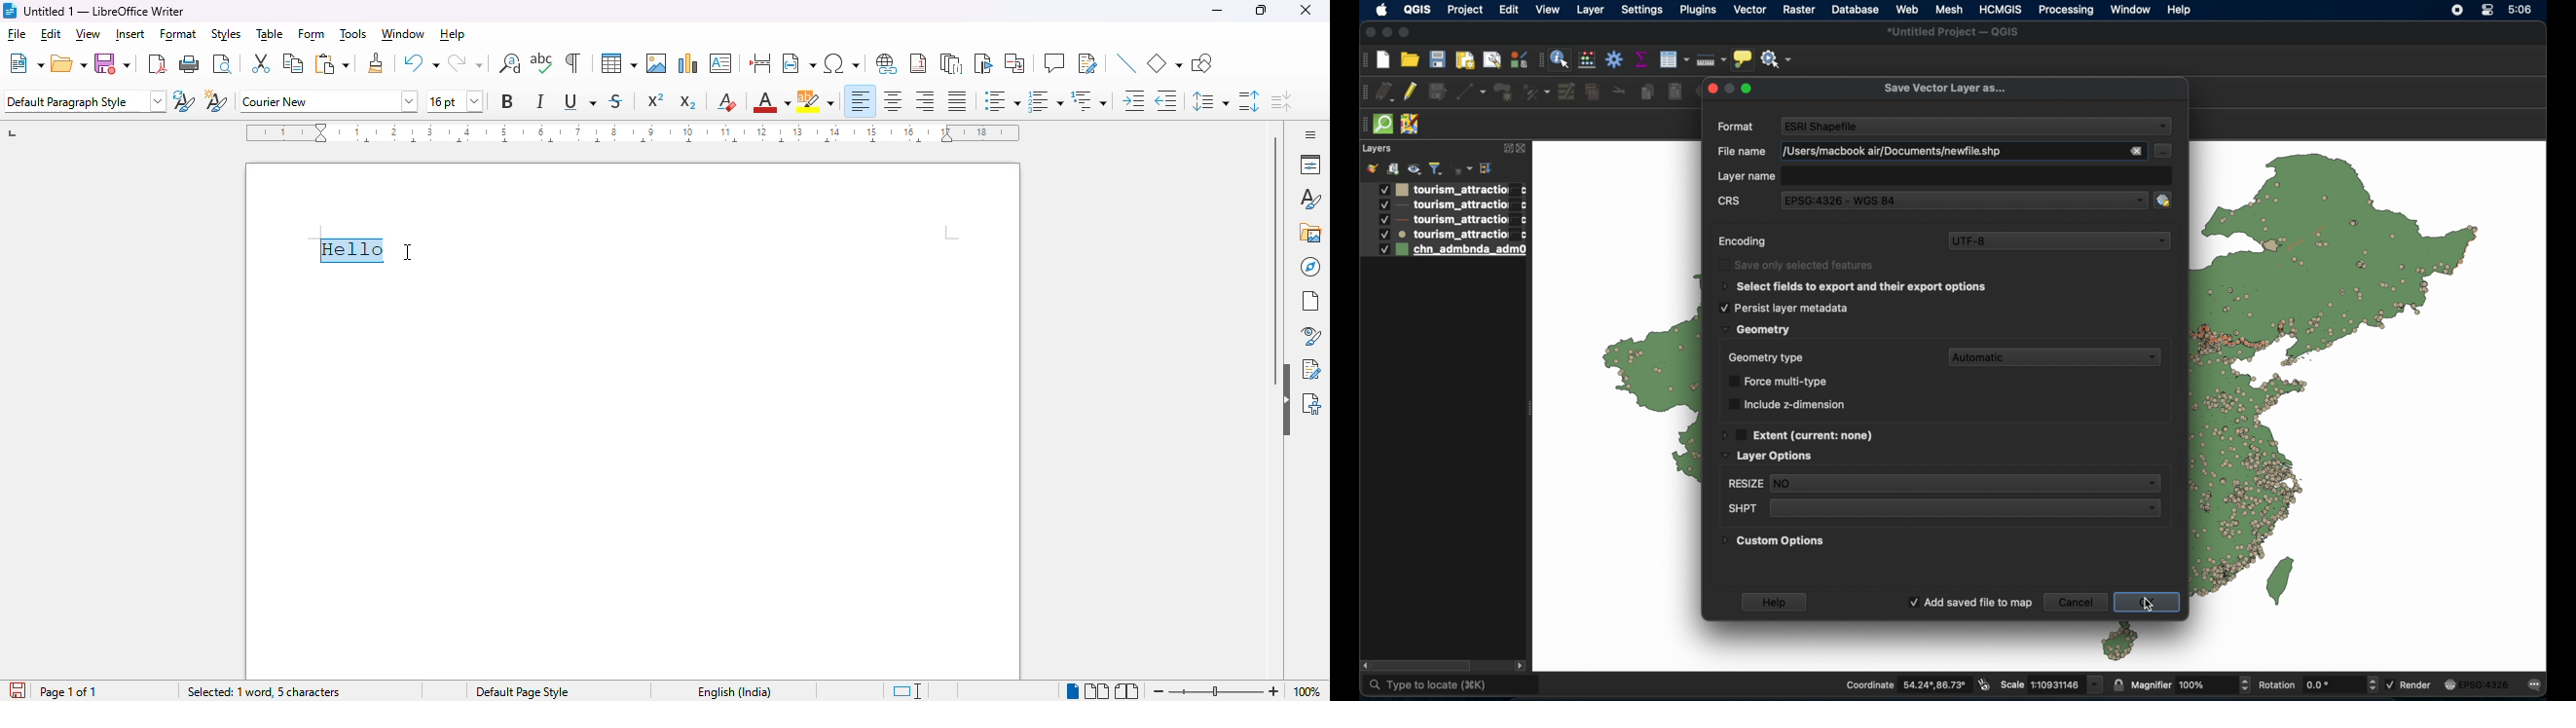 The width and height of the screenshot is (2576, 728). Describe the element at coordinates (542, 100) in the screenshot. I see `italic` at that location.